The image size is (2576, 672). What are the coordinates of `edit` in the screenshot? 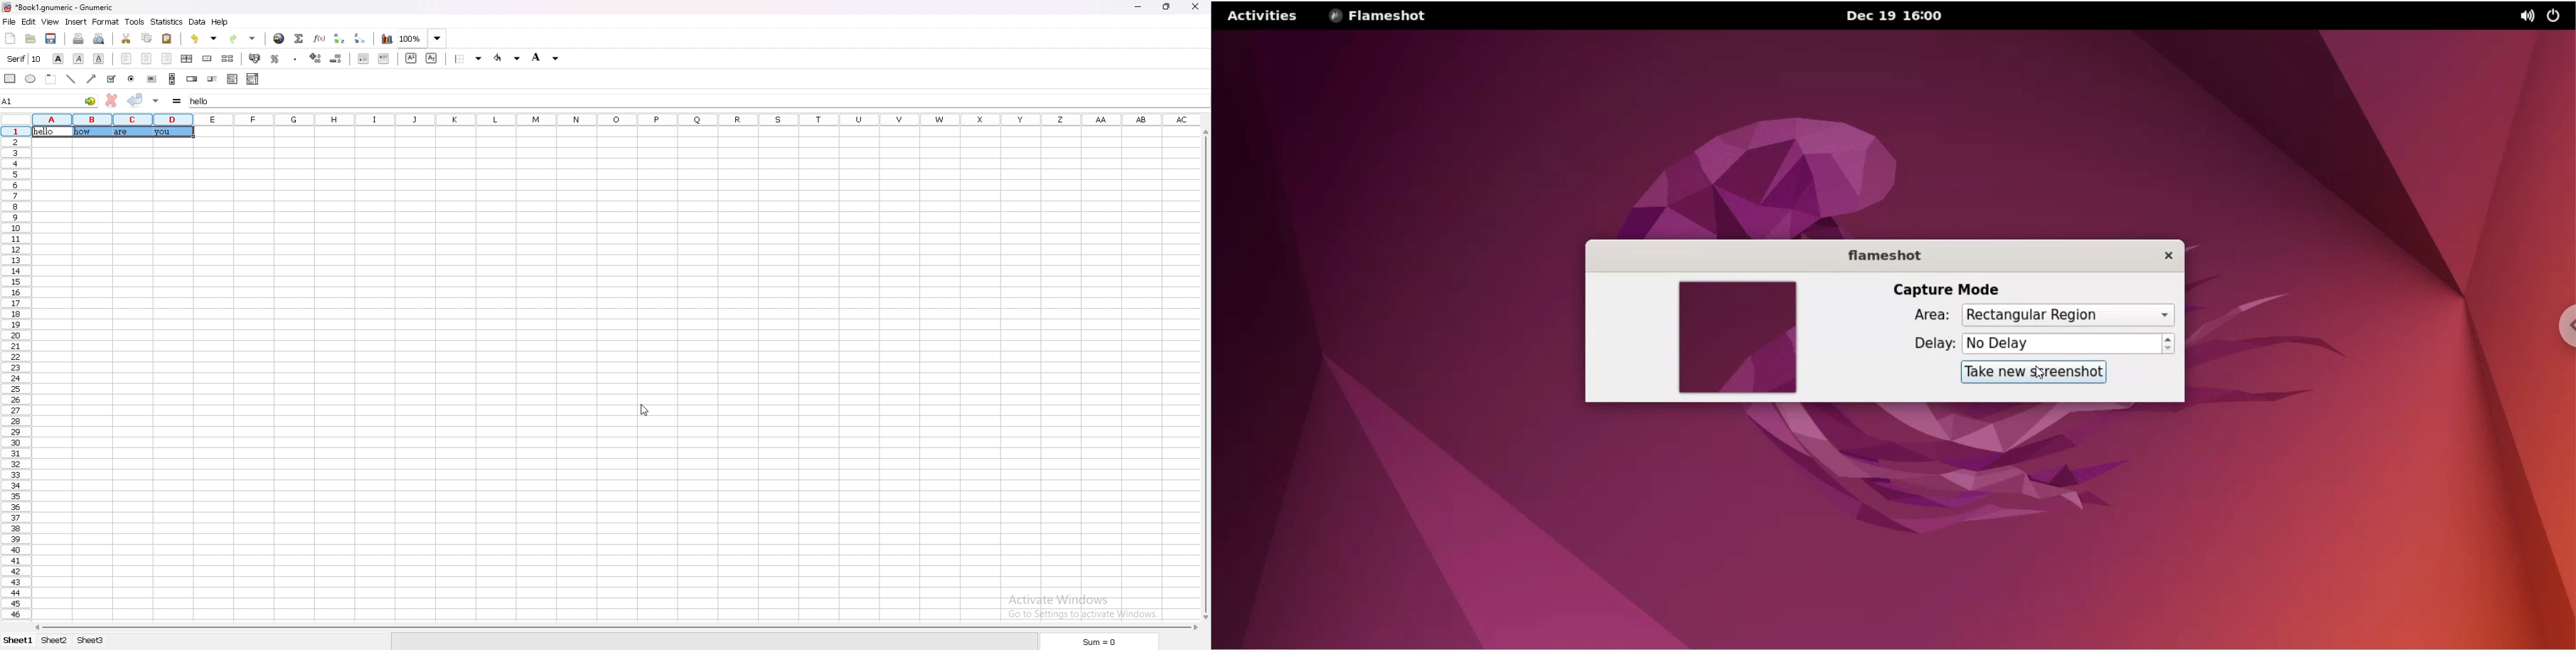 It's located at (29, 21).